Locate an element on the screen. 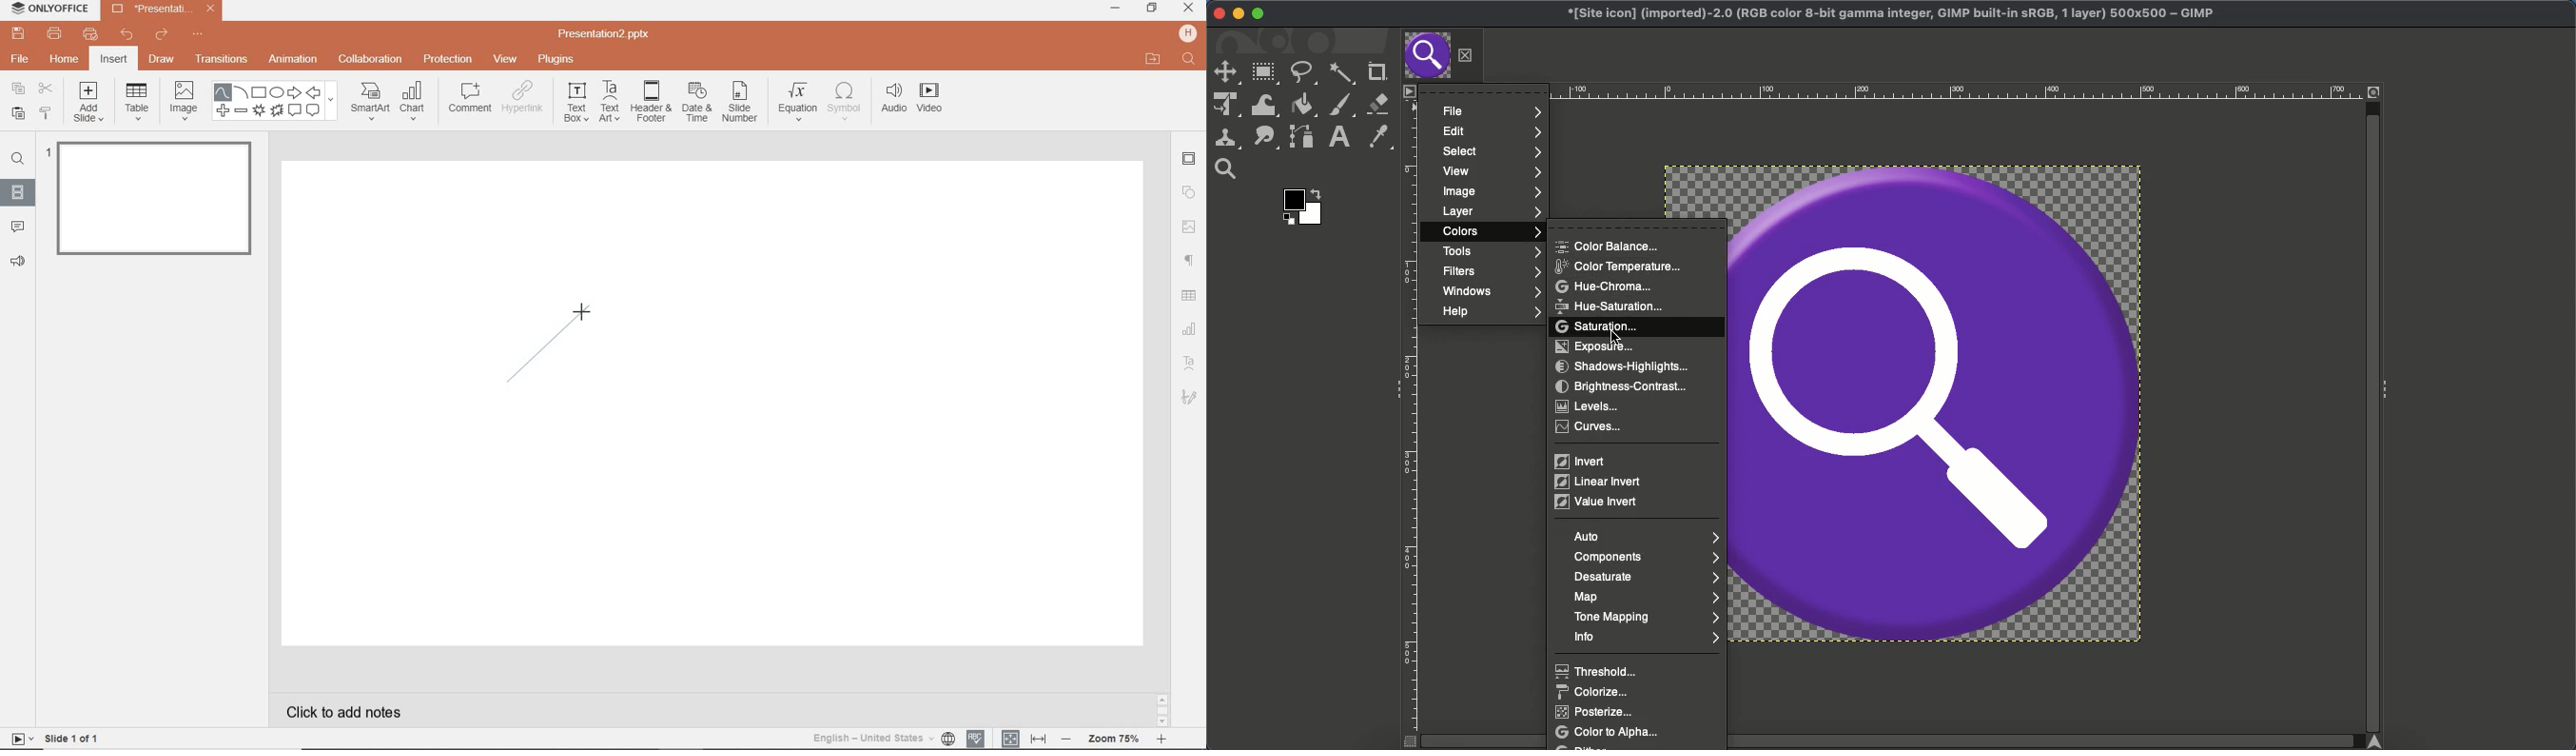 This screenshot has height=756, width=2576. ZOOM is located at coordinates (1121, 739).